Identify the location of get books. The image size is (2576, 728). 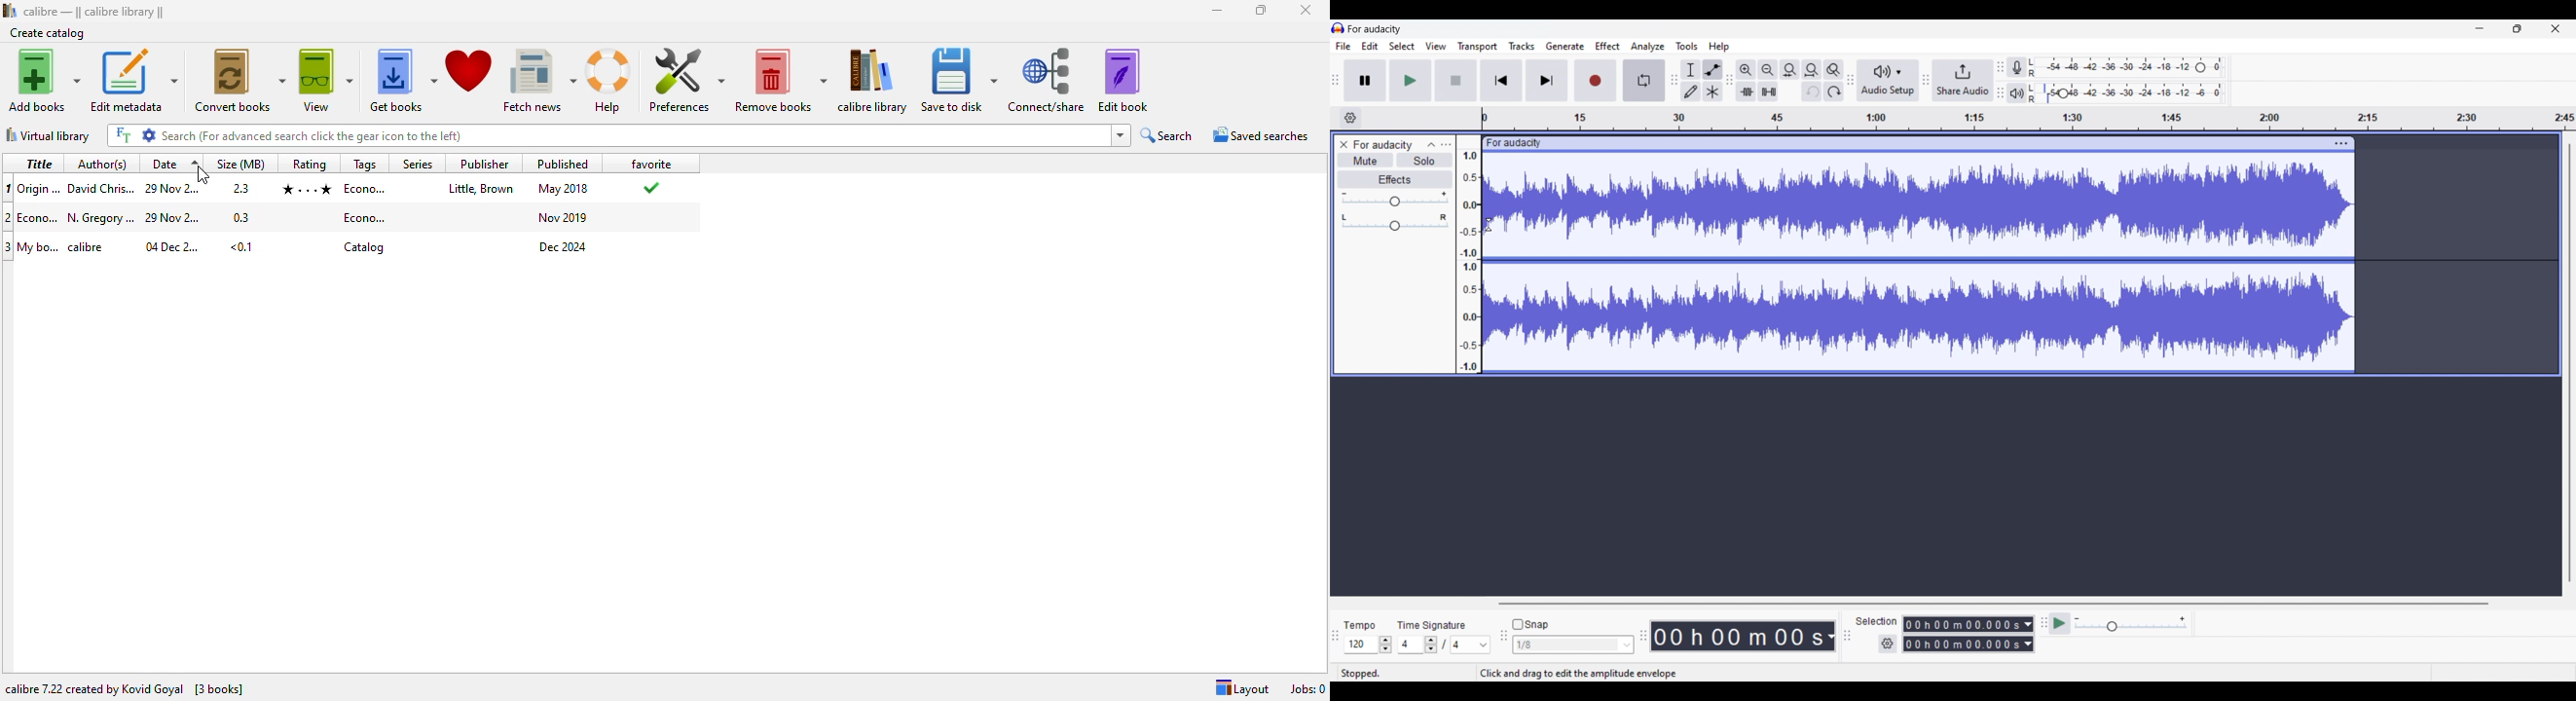
(402, 81).